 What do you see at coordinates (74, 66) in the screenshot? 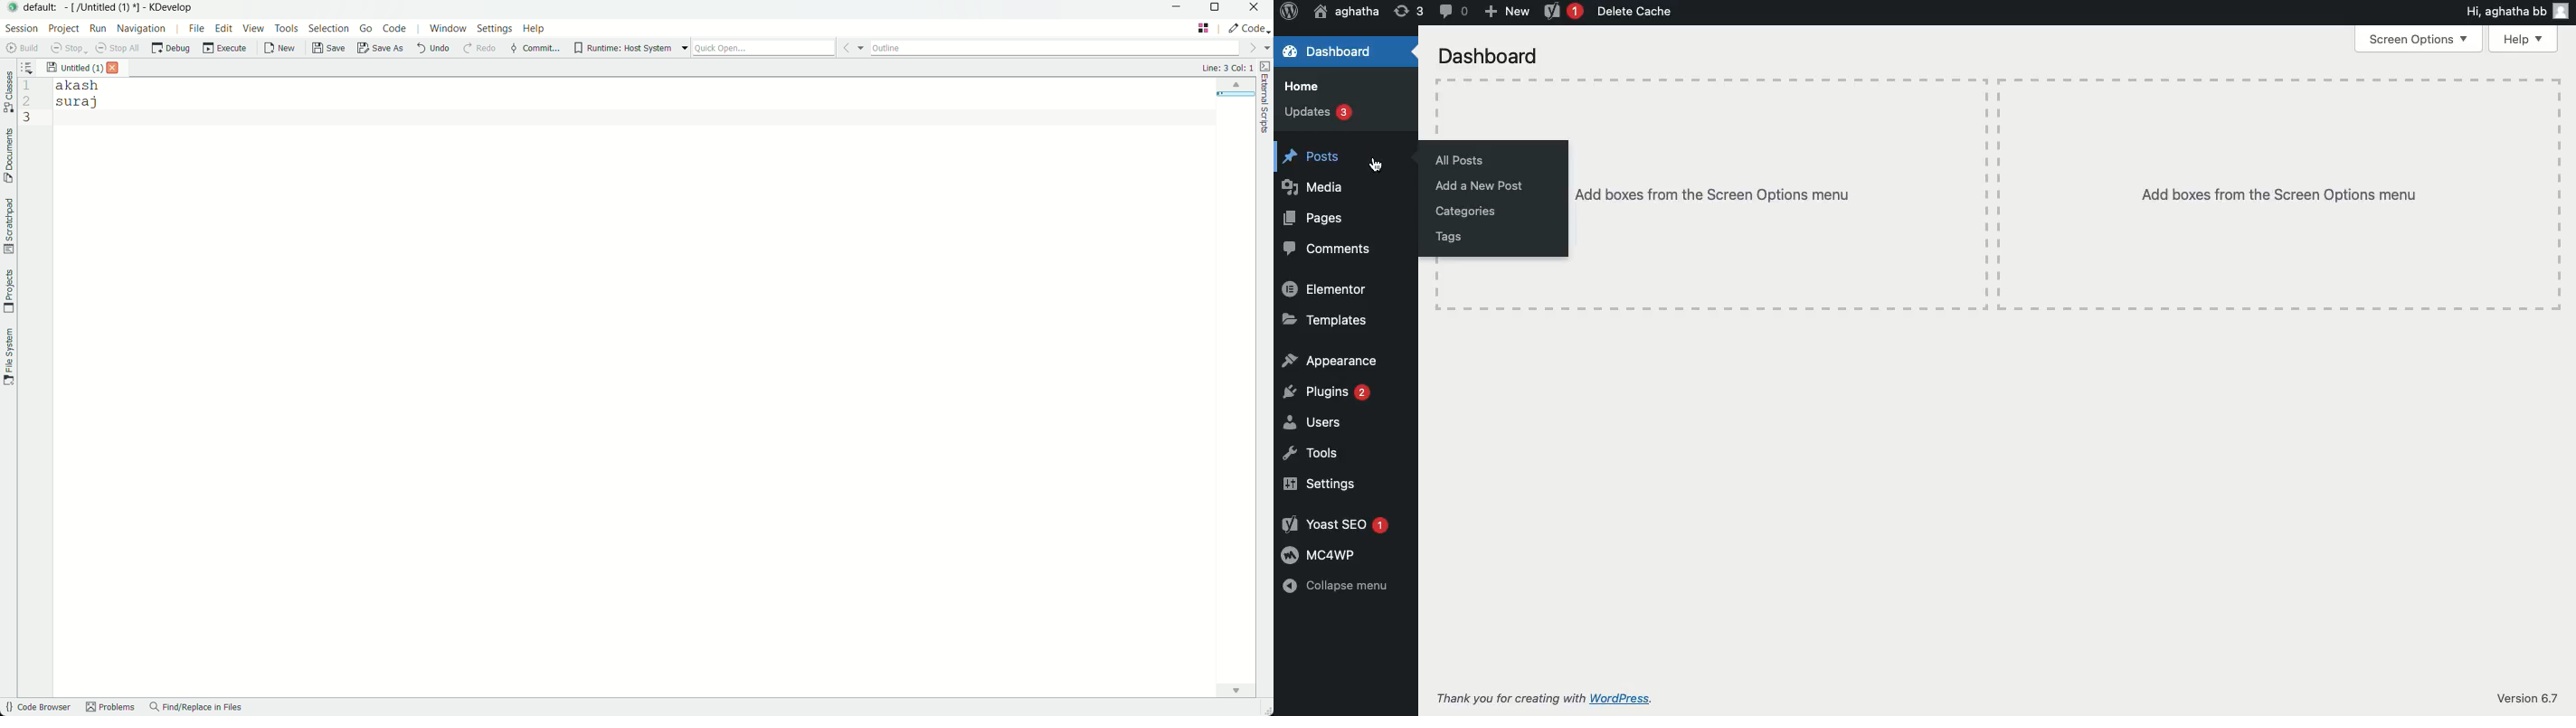
I see `file name - untitled 1` at bounding box center [74, 66].